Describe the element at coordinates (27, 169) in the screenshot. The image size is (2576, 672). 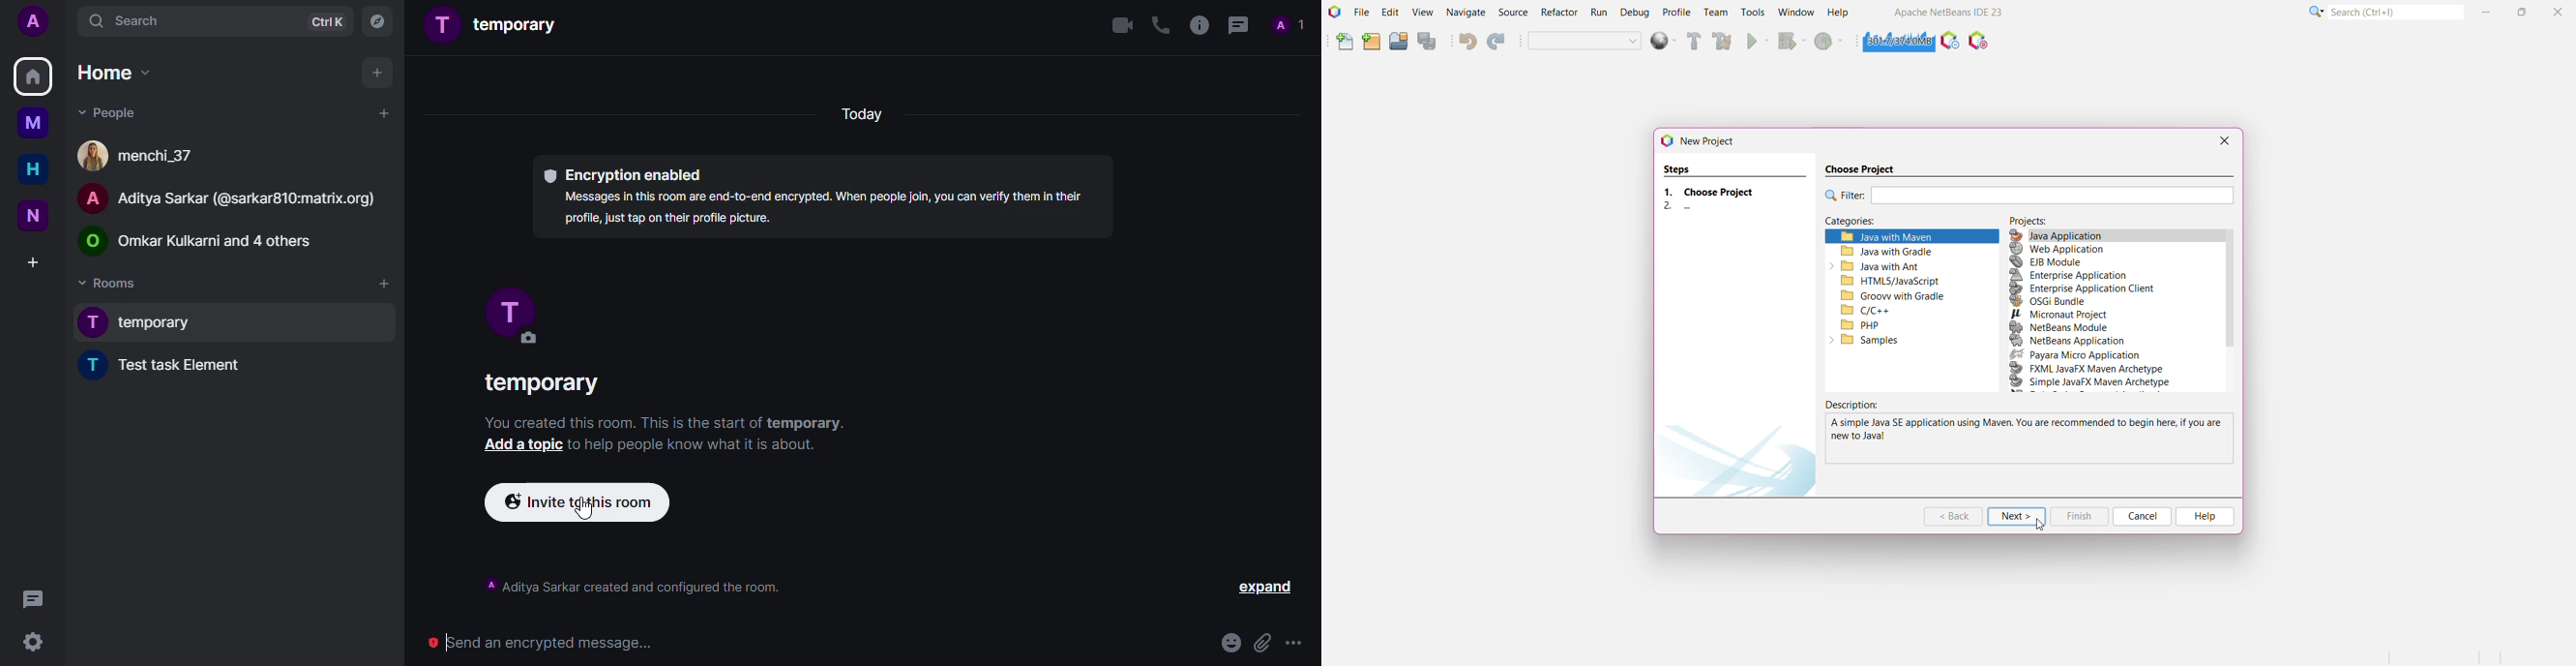
I see `home` at that location.